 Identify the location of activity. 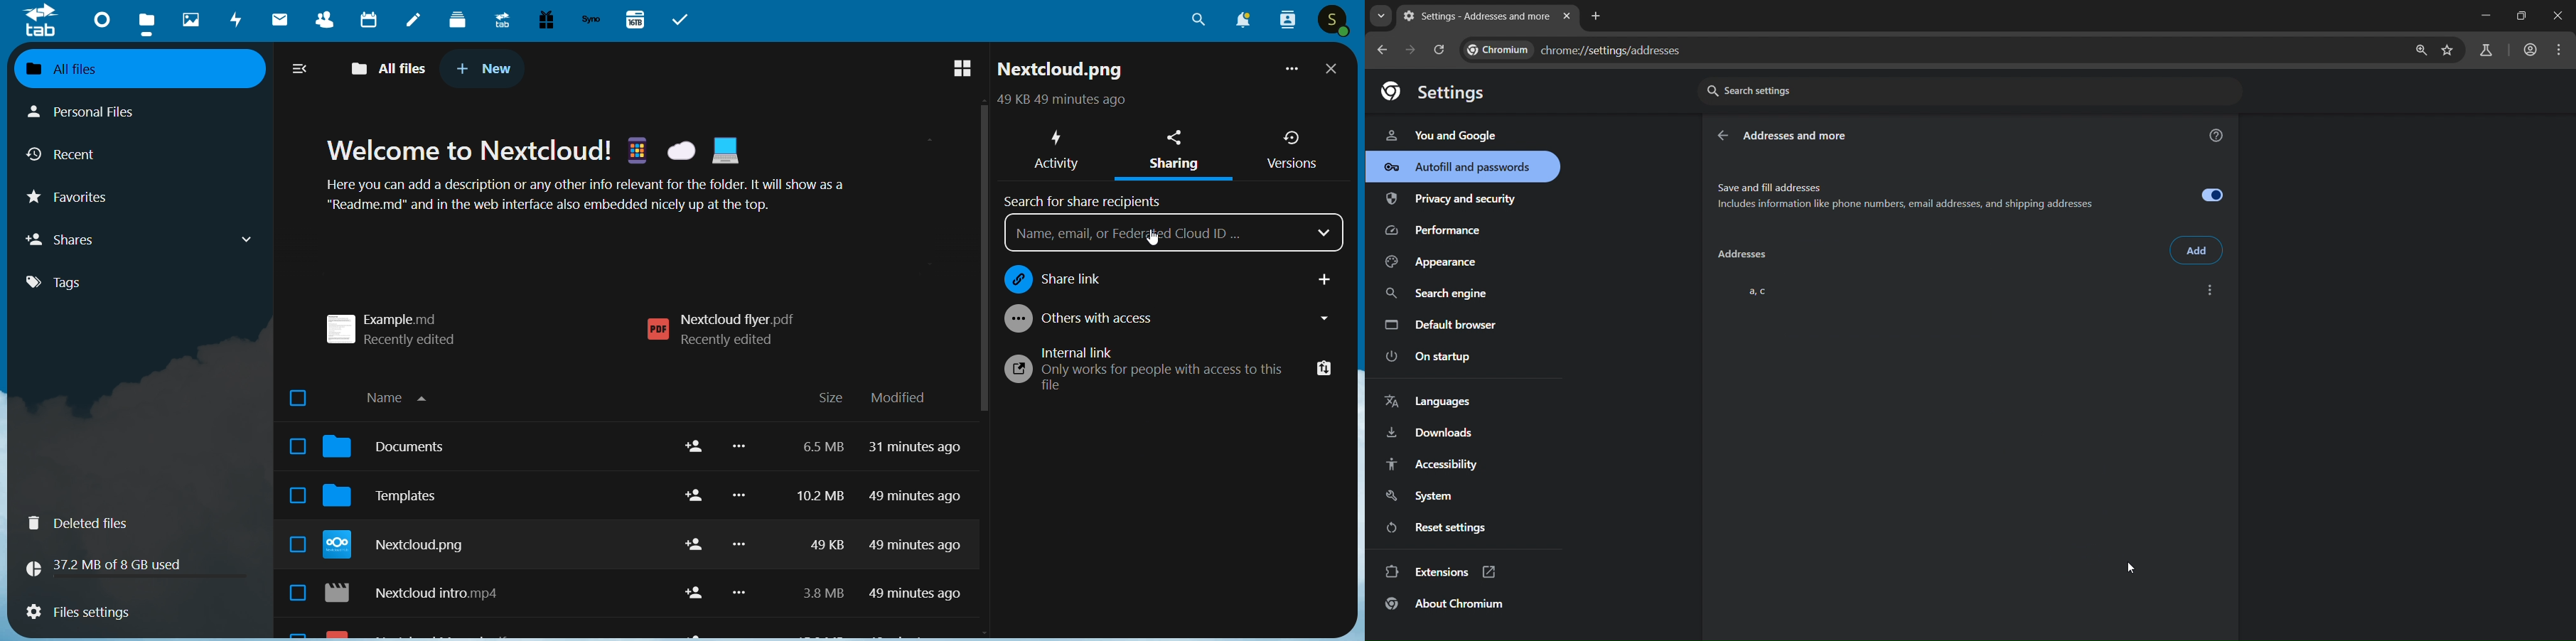
(237, 22).